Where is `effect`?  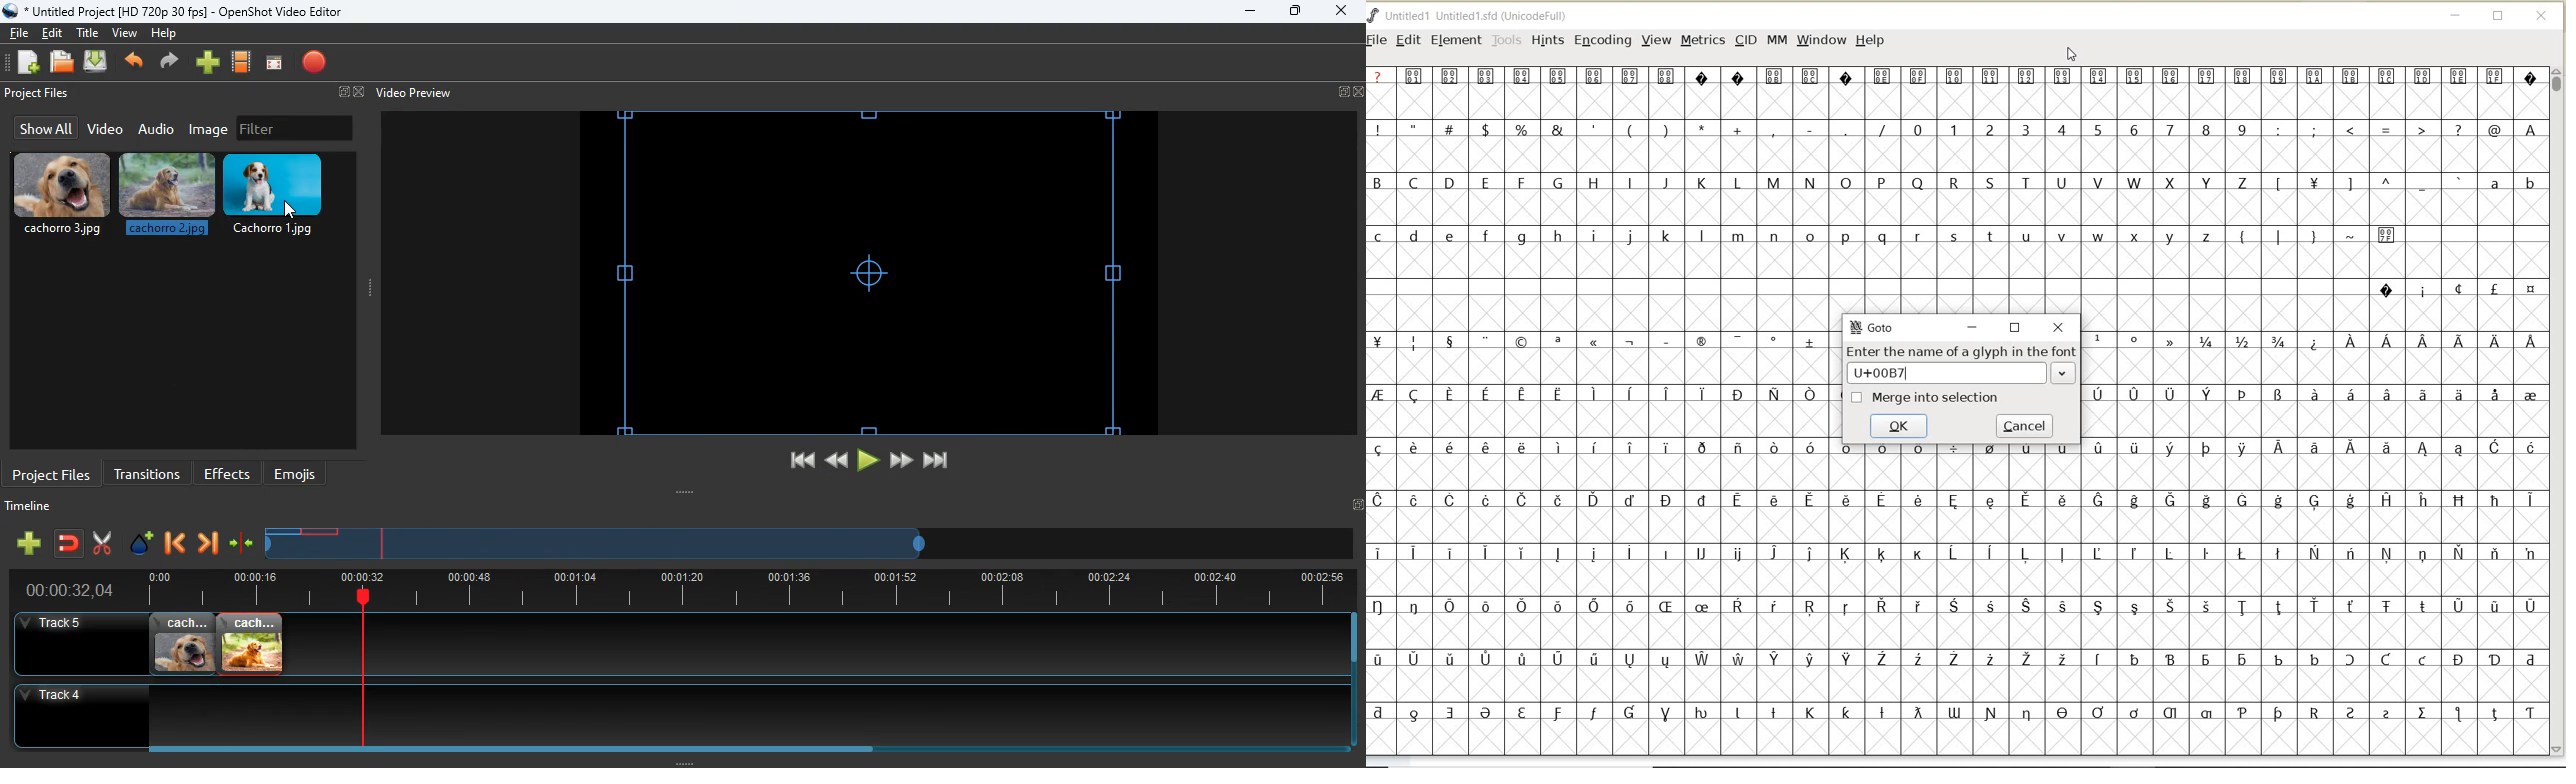
effect is located at coordinates (142, 545).